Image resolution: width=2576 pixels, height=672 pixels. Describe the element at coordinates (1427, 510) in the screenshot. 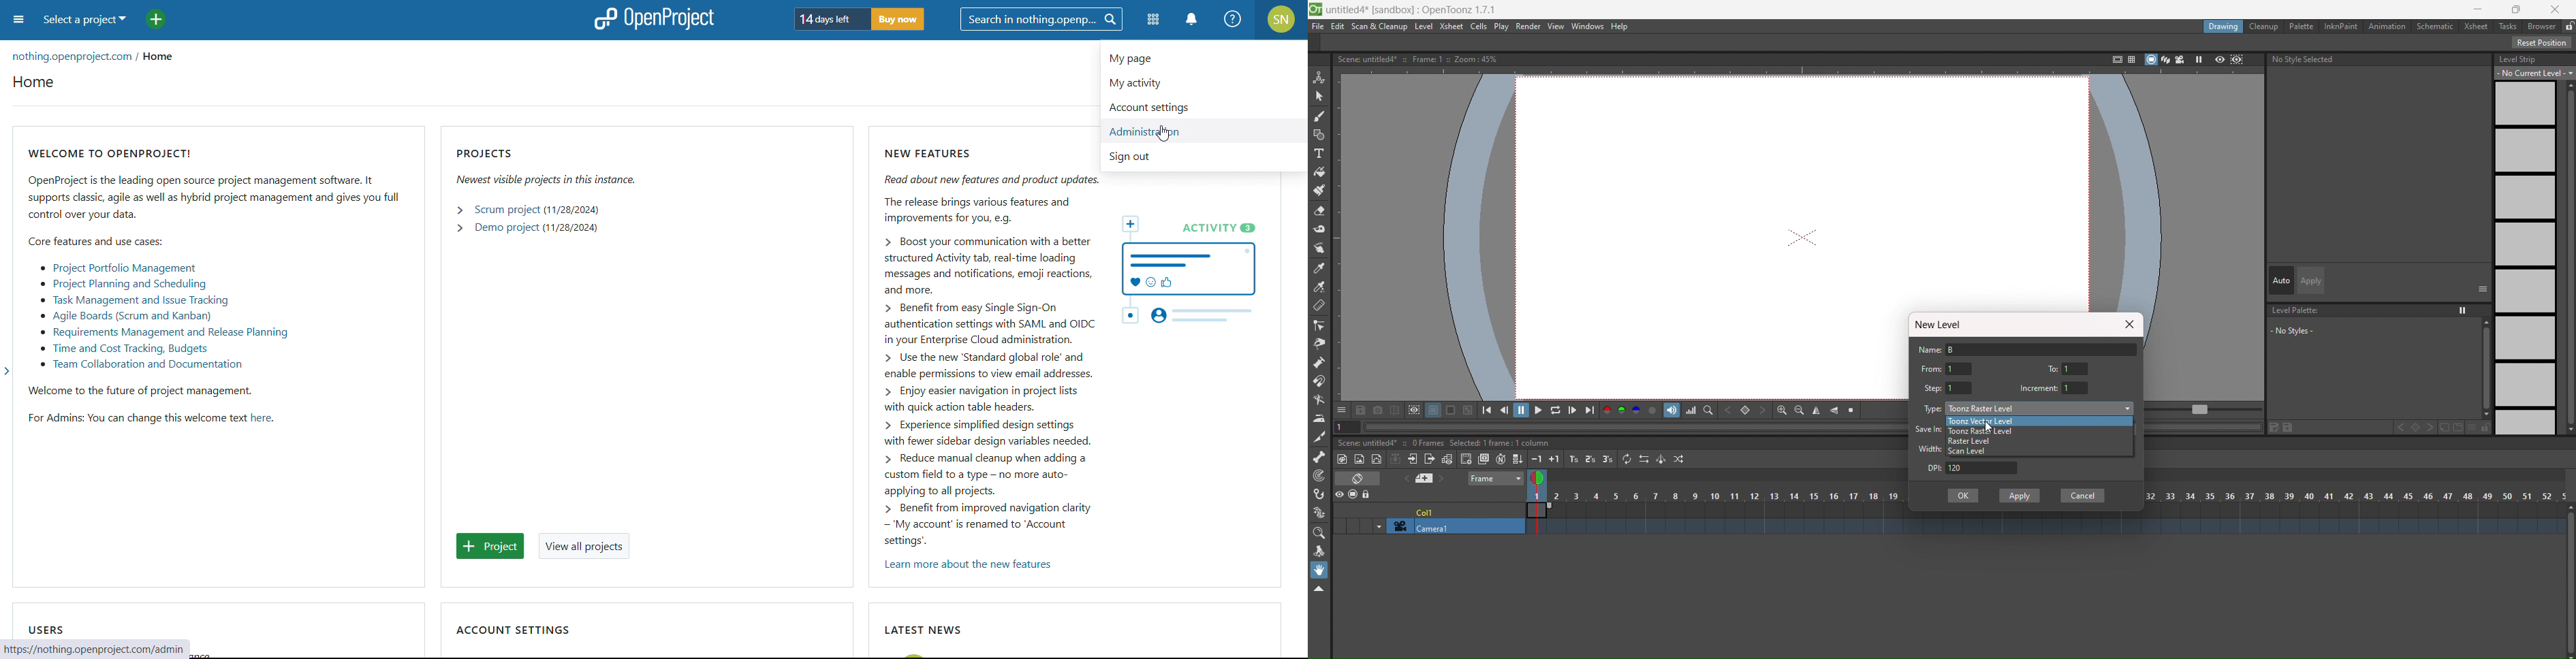

I see `cell` at that location.